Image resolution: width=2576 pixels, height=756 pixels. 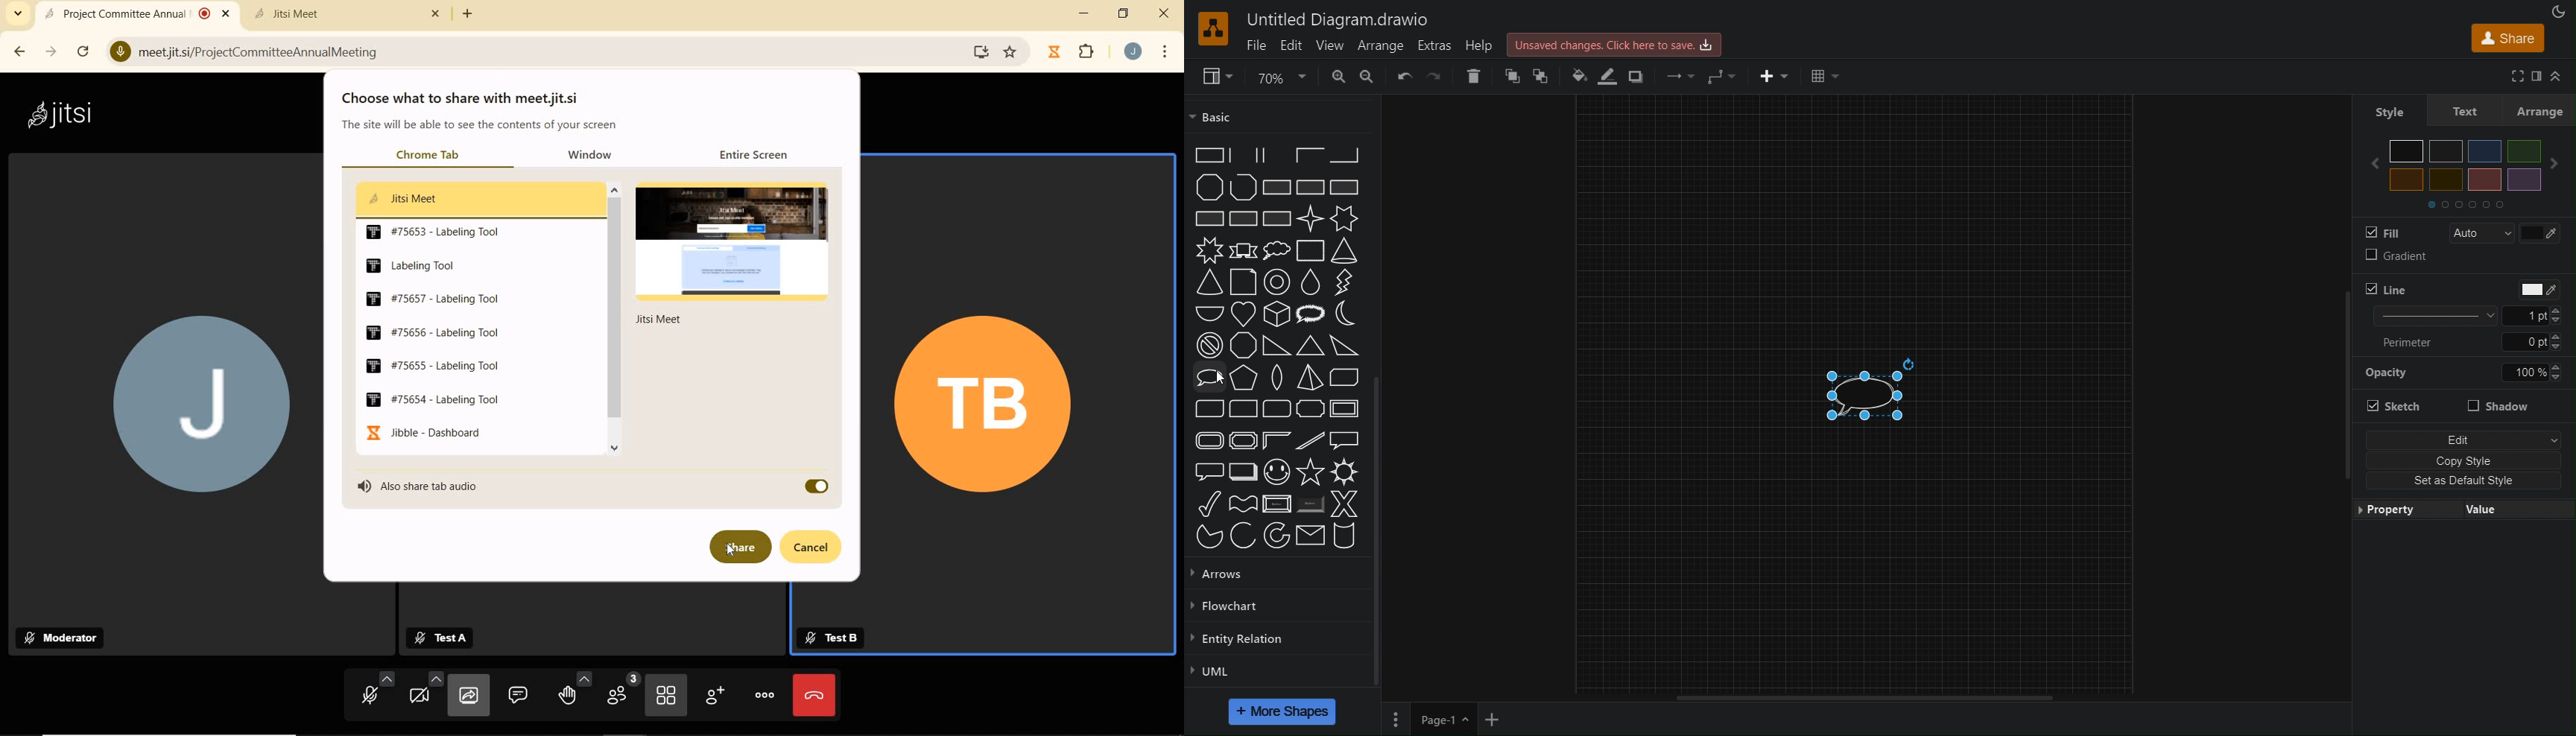 What do you see at coordinates (1256, 45) in the screenshot?
I see `File` at bounding box center [1256, 45].